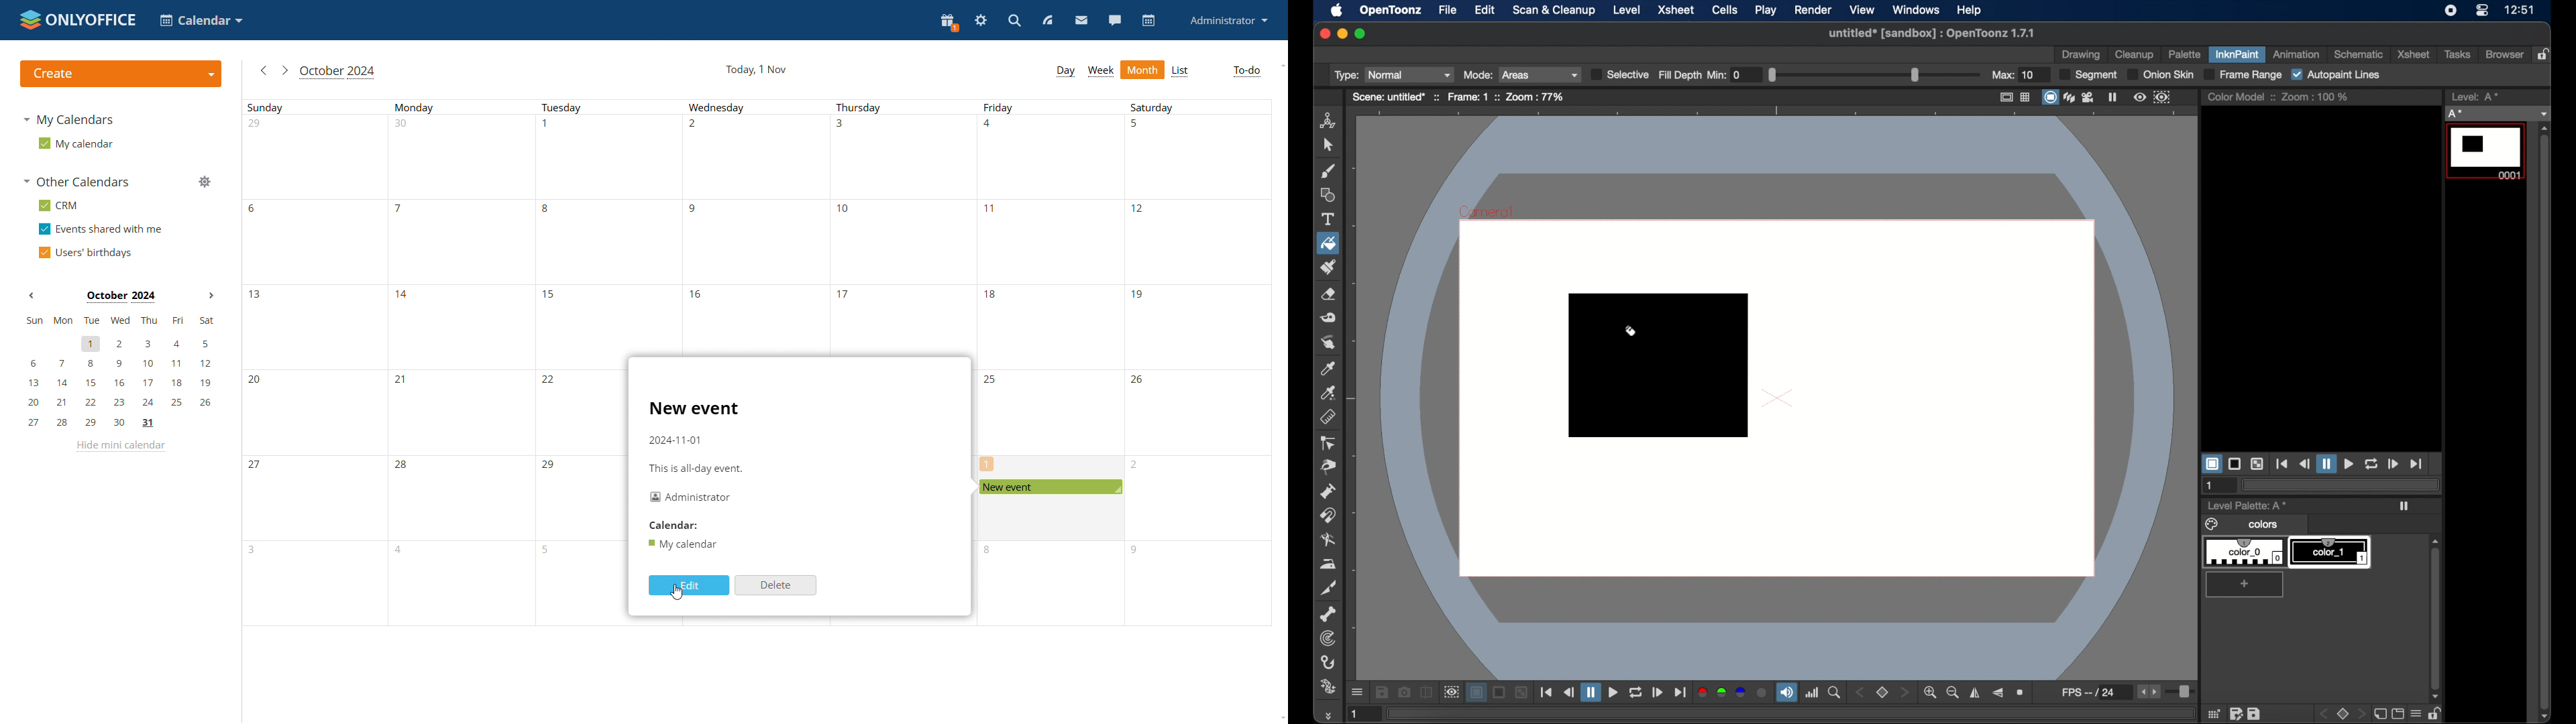 Image resolution: width=2576 pixels, height=728 pixels. What do you see at coordinates (1953, 692) in the screenshot?
I see `zoom out` at bounding box center [1953, 692].